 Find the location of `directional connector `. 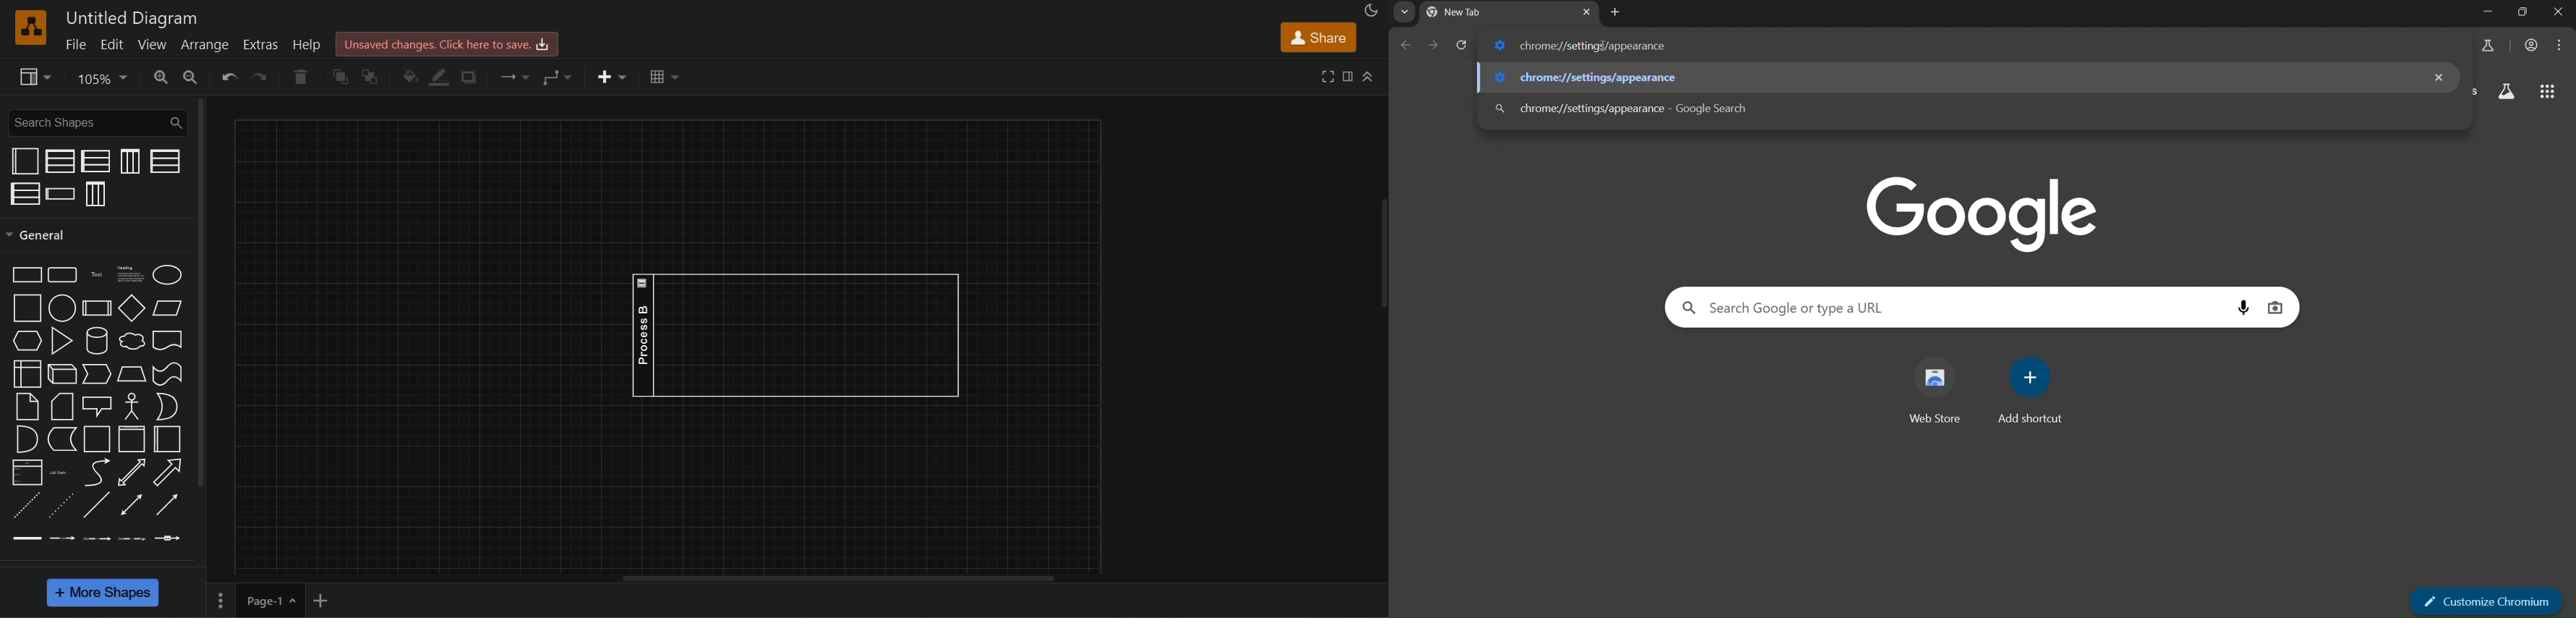

directional connector  is located at coordinates (167, 505).